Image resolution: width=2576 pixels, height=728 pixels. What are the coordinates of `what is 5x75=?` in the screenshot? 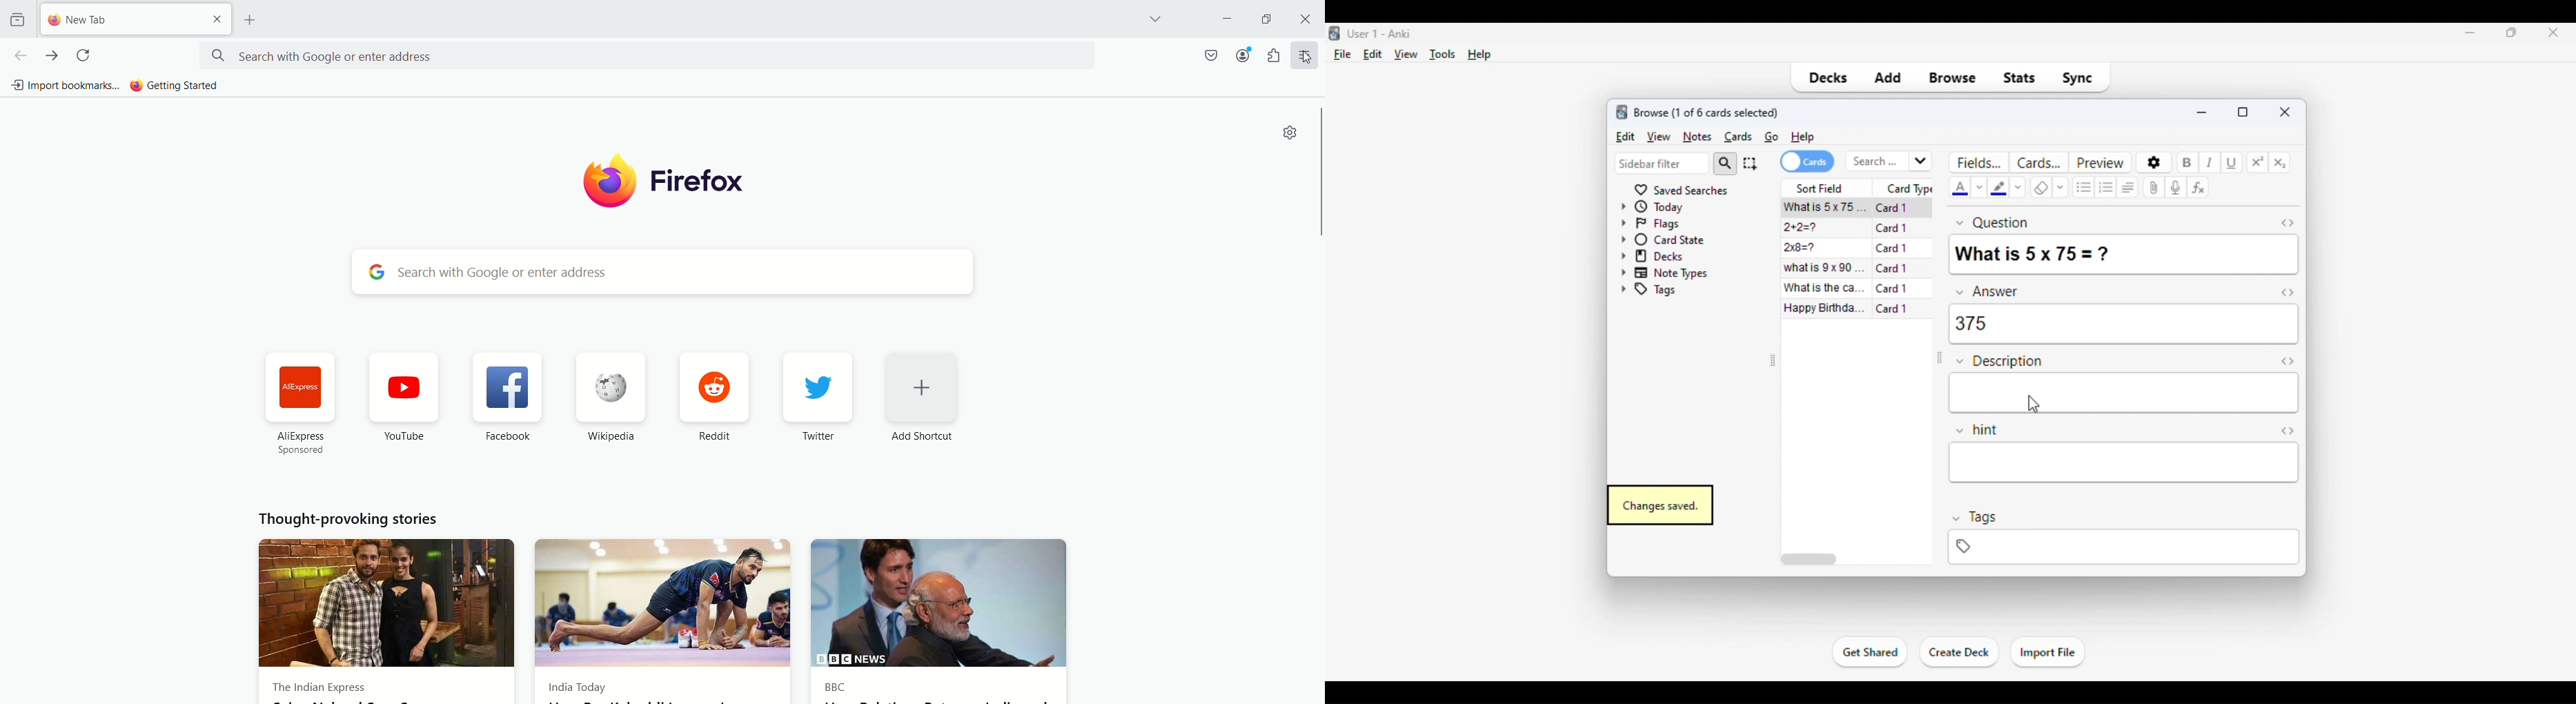 It's located at (1823, 206).